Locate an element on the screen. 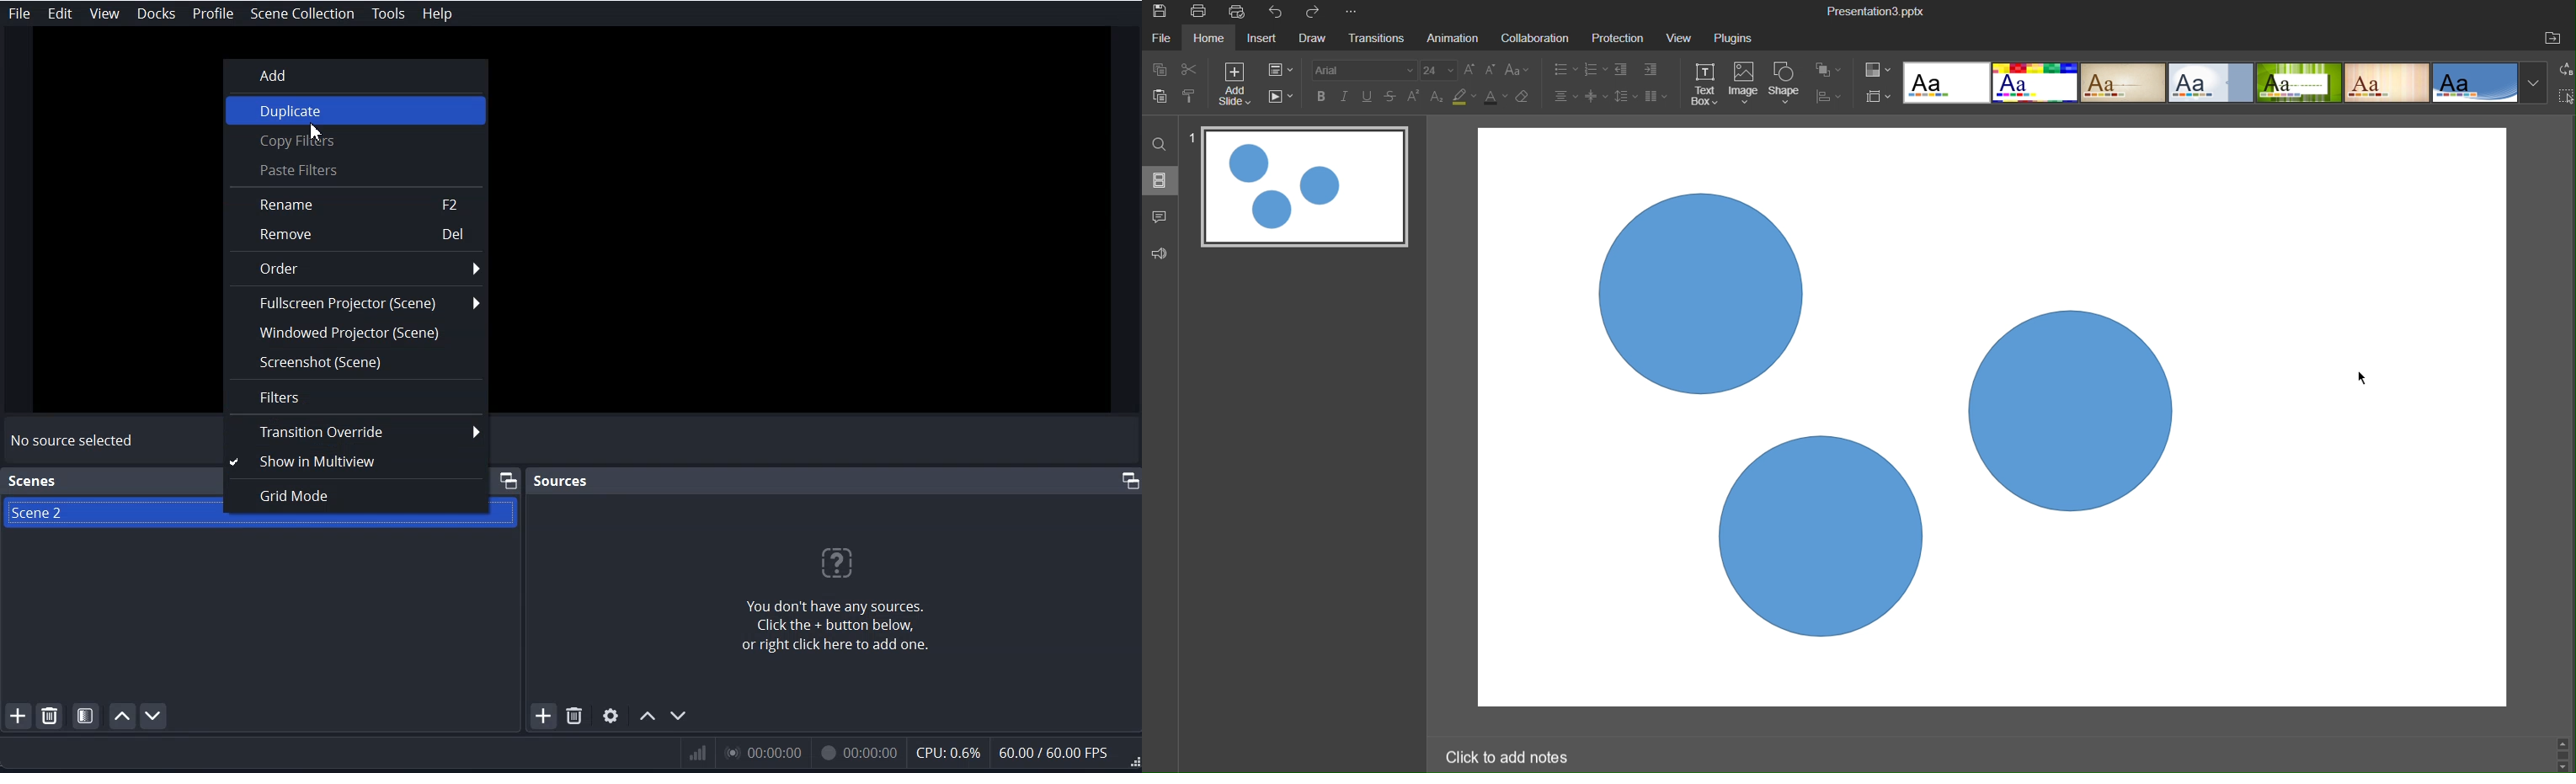 The width and height of the screenshot is (2576, 784). Subscript is located at coordinates (1436, 98).